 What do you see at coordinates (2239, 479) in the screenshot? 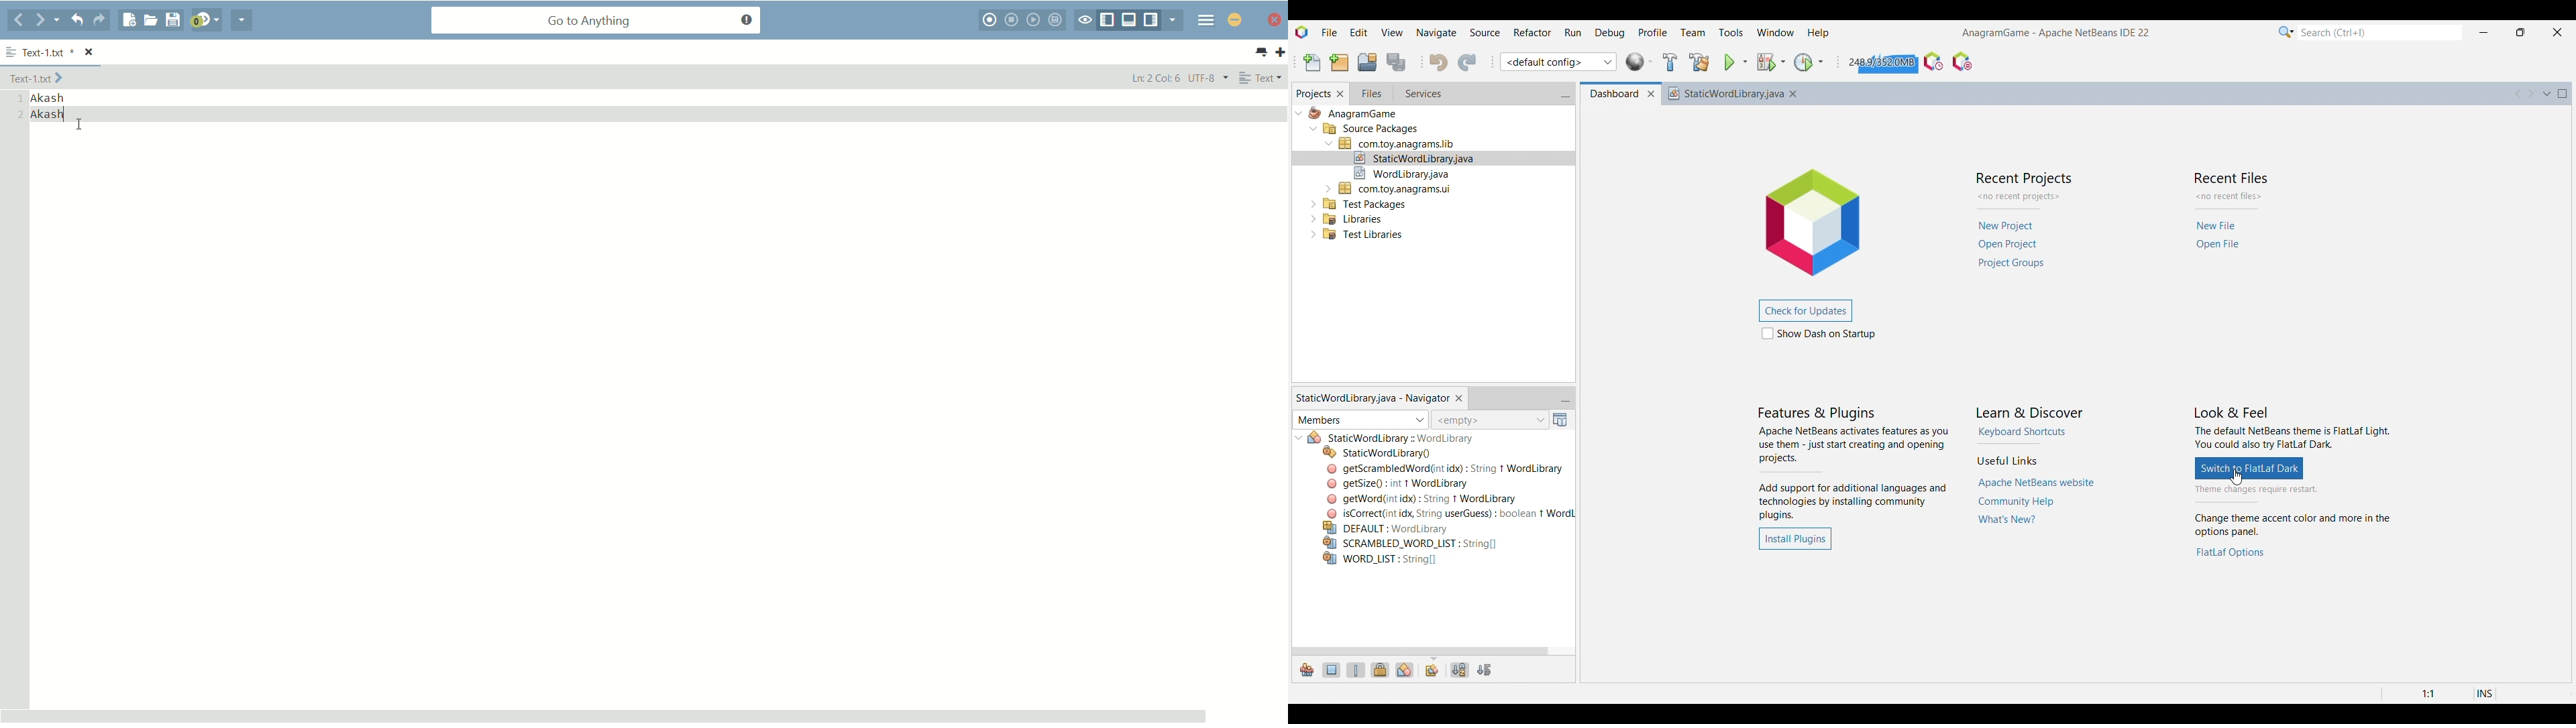
I see `cursor` at bounding box center [2239, 479].